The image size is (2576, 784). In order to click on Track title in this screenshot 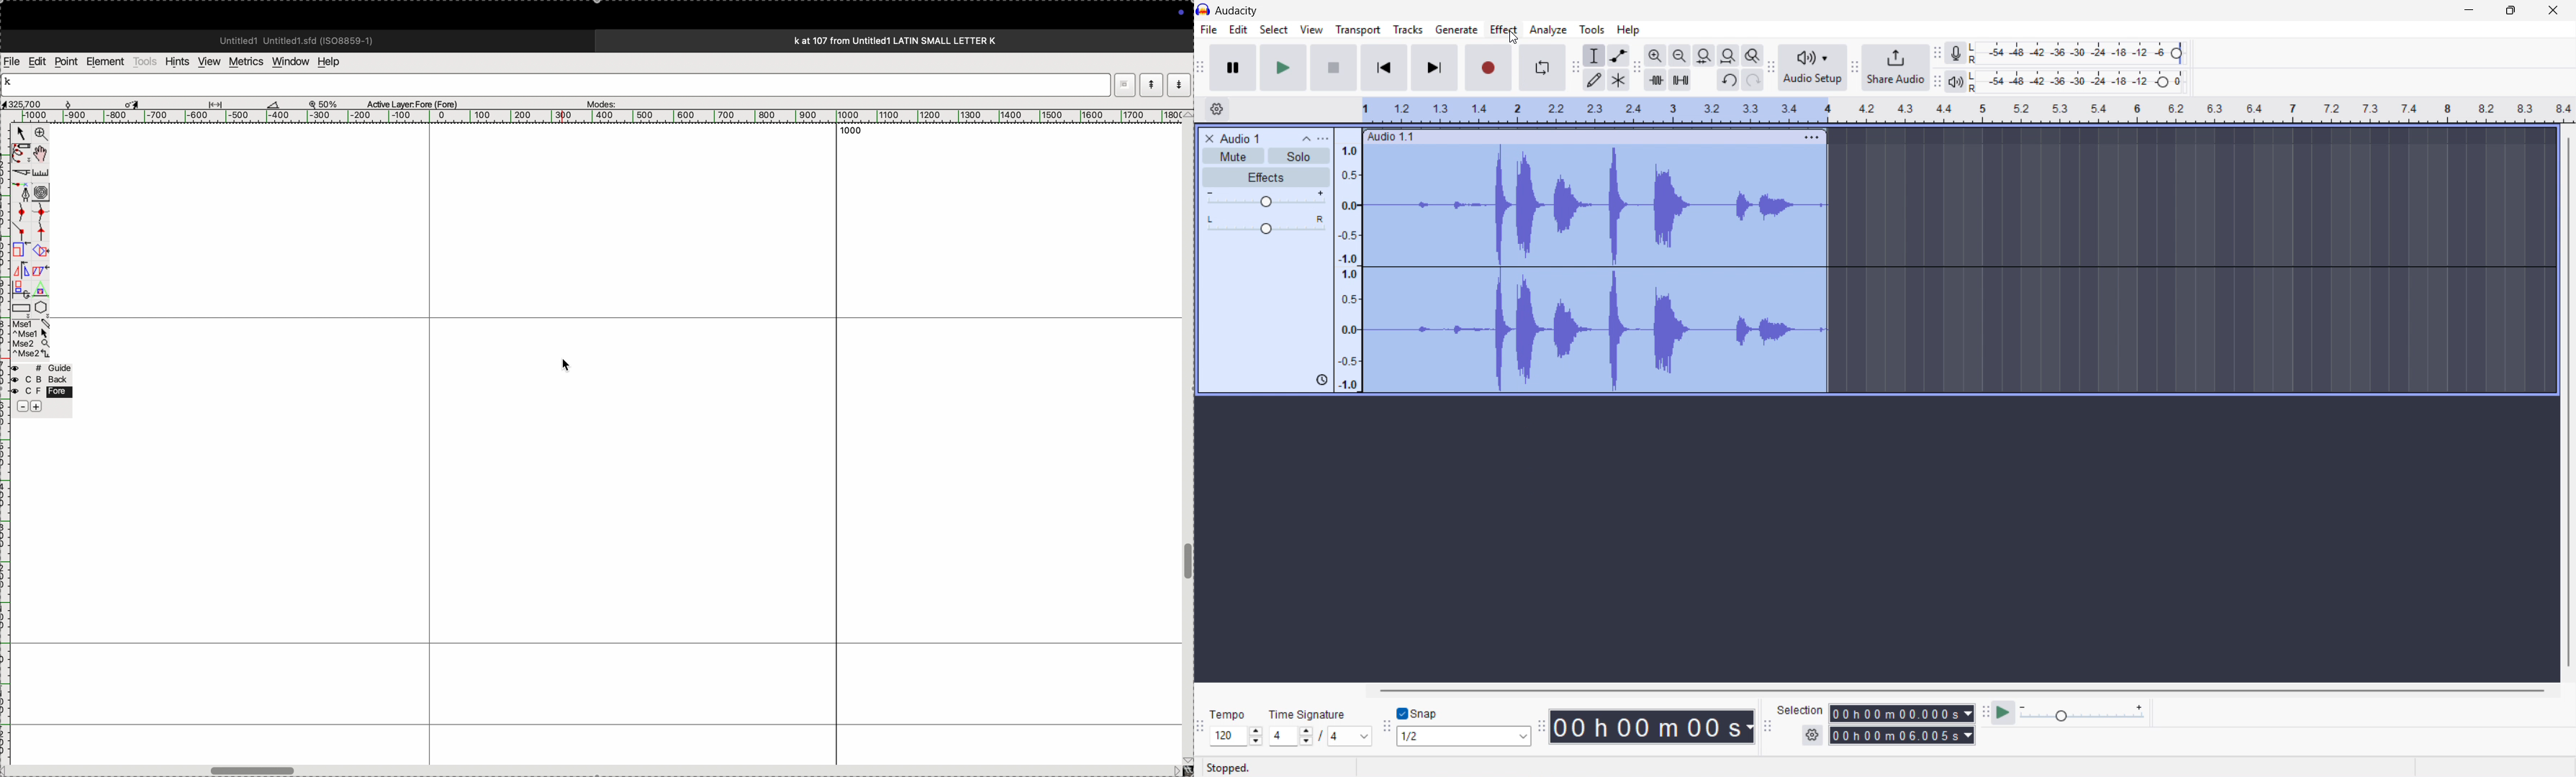, I will do `click(1240, 139)`.